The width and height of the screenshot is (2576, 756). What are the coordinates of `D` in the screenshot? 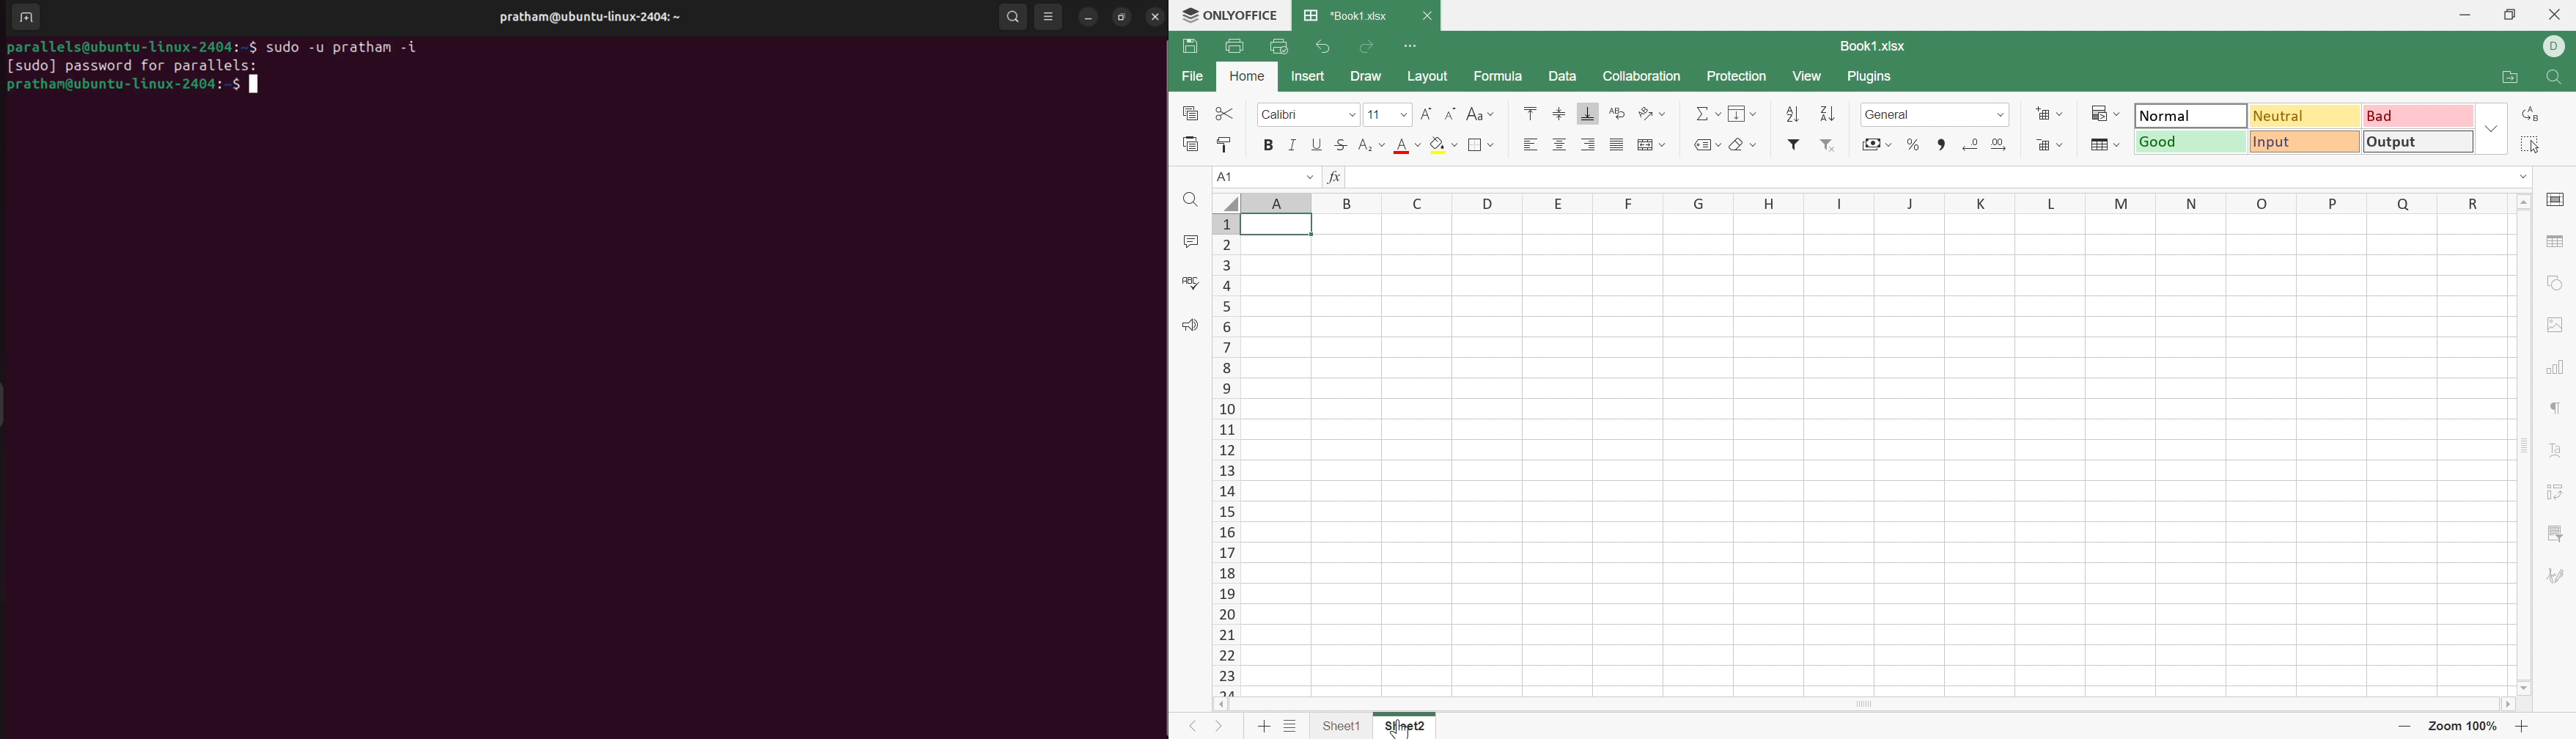 It's located at (2558, 46).